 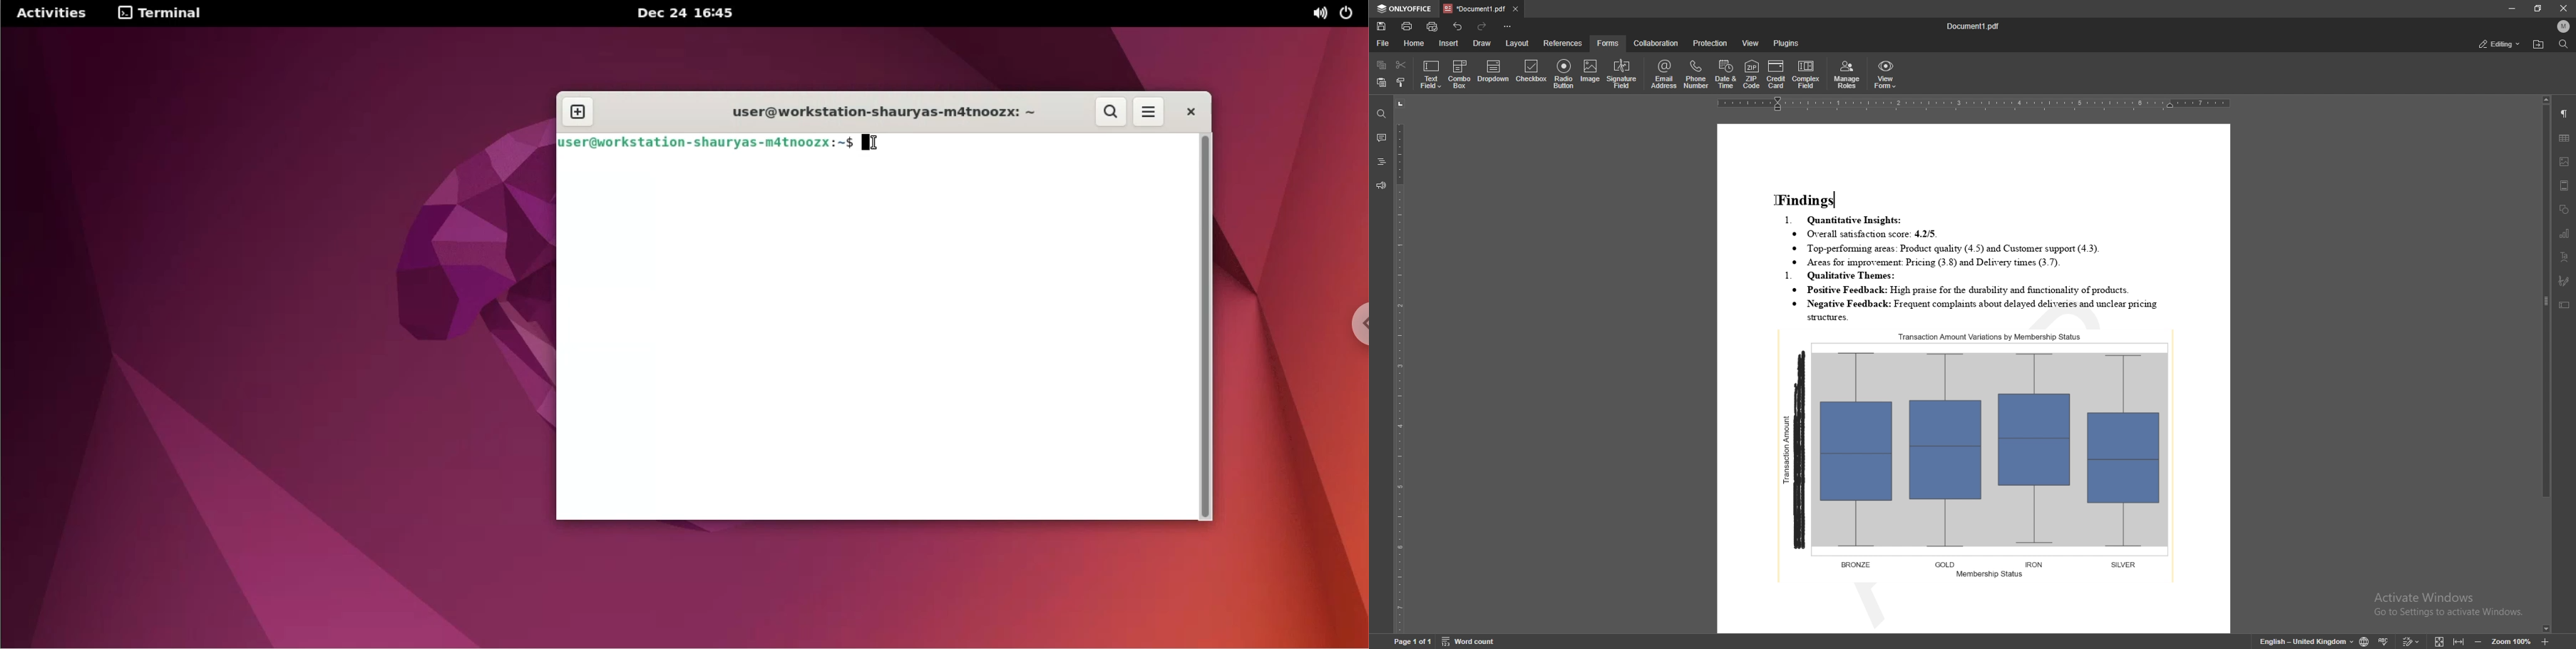 I want to click on 1. Quantitative Insights:, so click(x=1847, y=219).